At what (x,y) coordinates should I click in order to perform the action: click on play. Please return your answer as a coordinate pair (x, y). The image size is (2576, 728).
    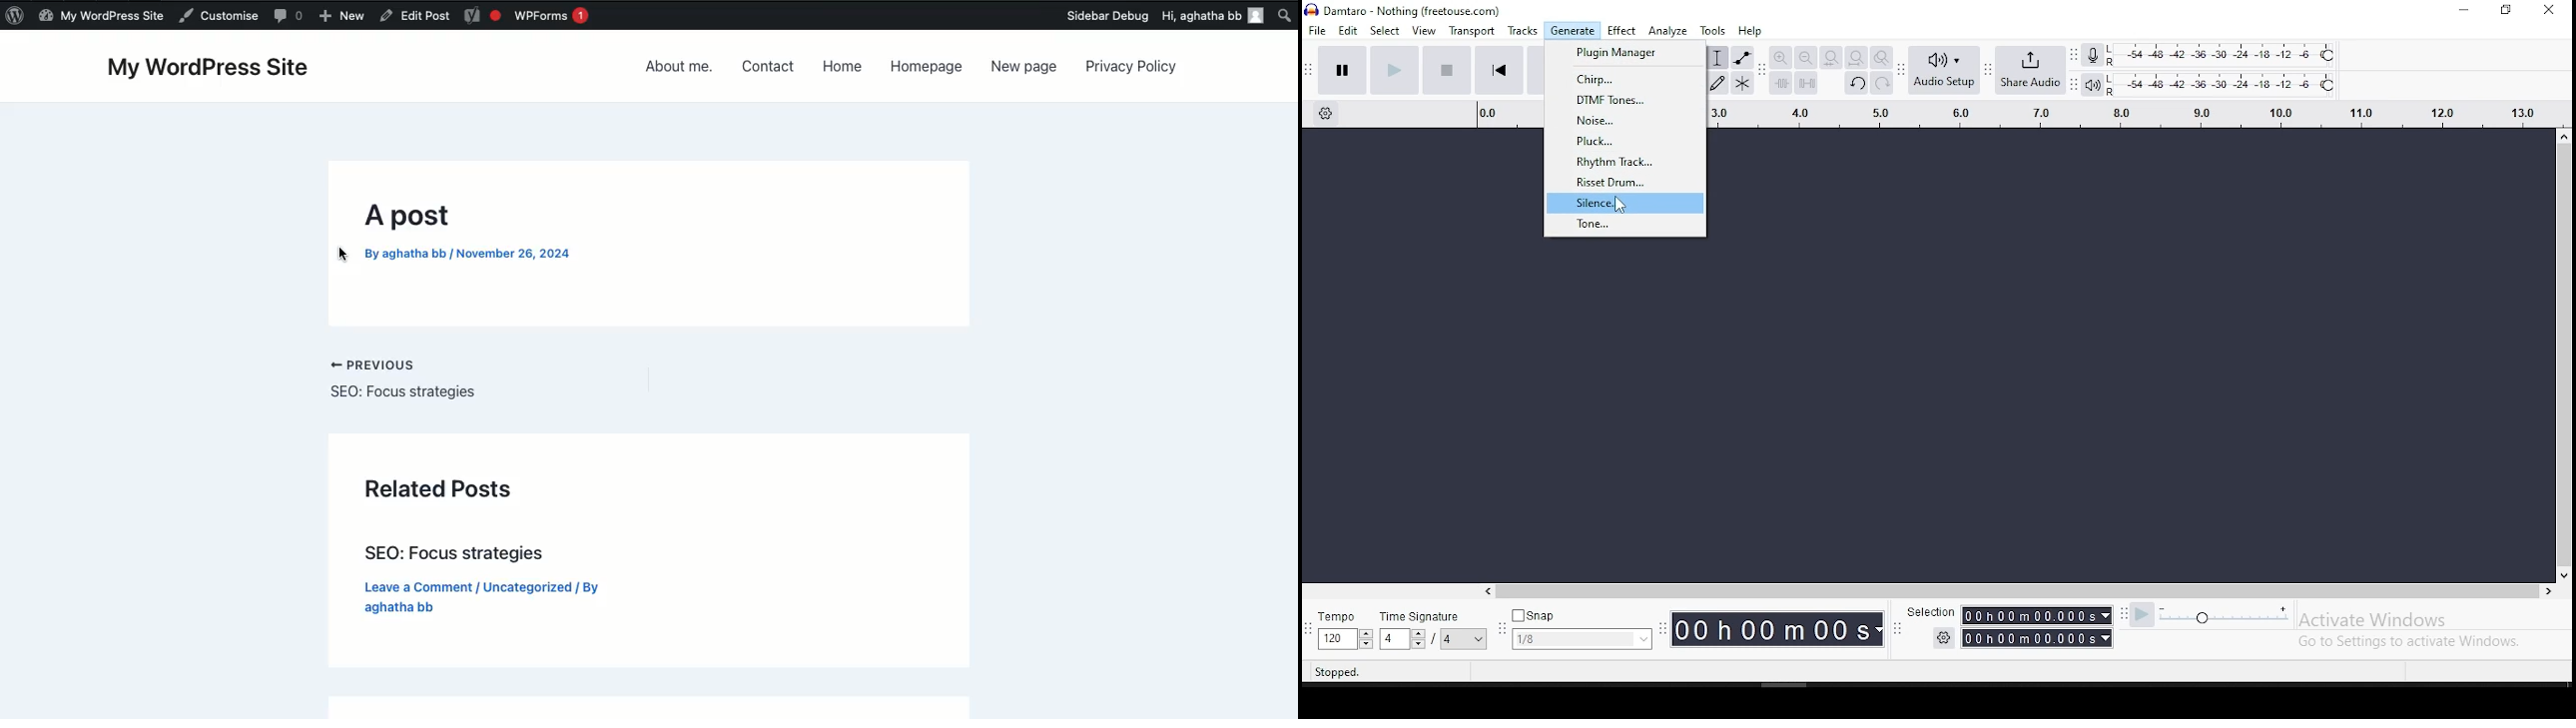
    Looking at the image, I should click on (1395, 70).